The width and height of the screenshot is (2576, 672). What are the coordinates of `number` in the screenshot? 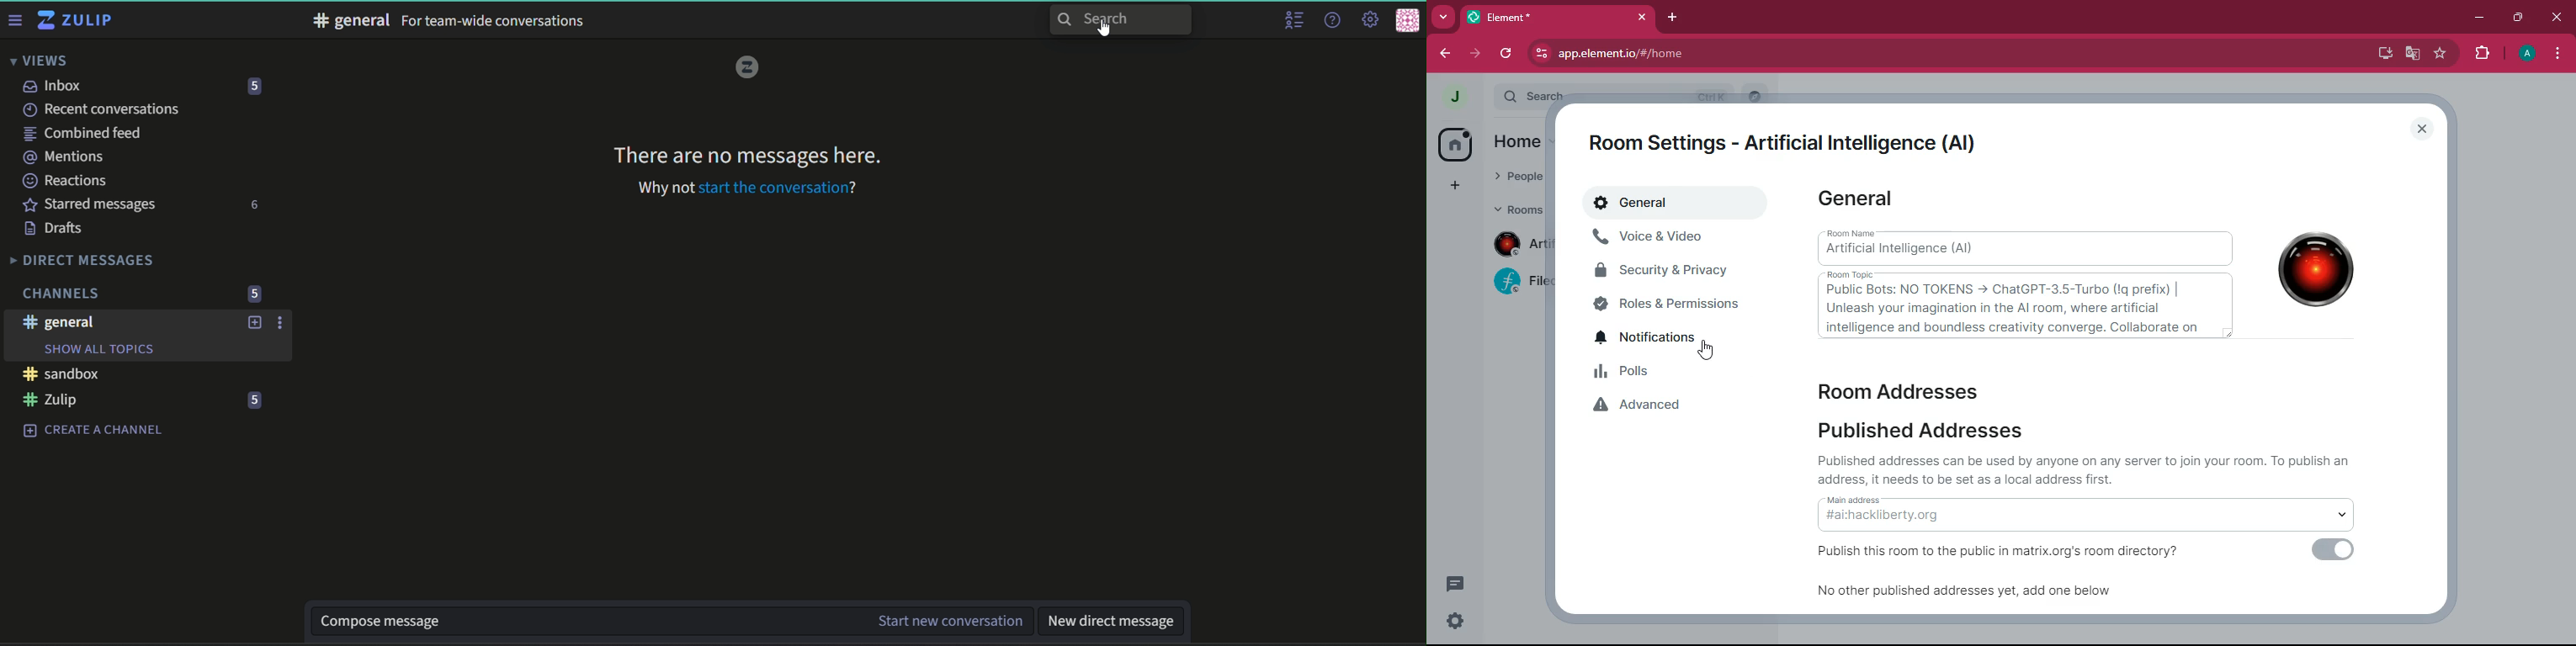 It's located at (255, 401).